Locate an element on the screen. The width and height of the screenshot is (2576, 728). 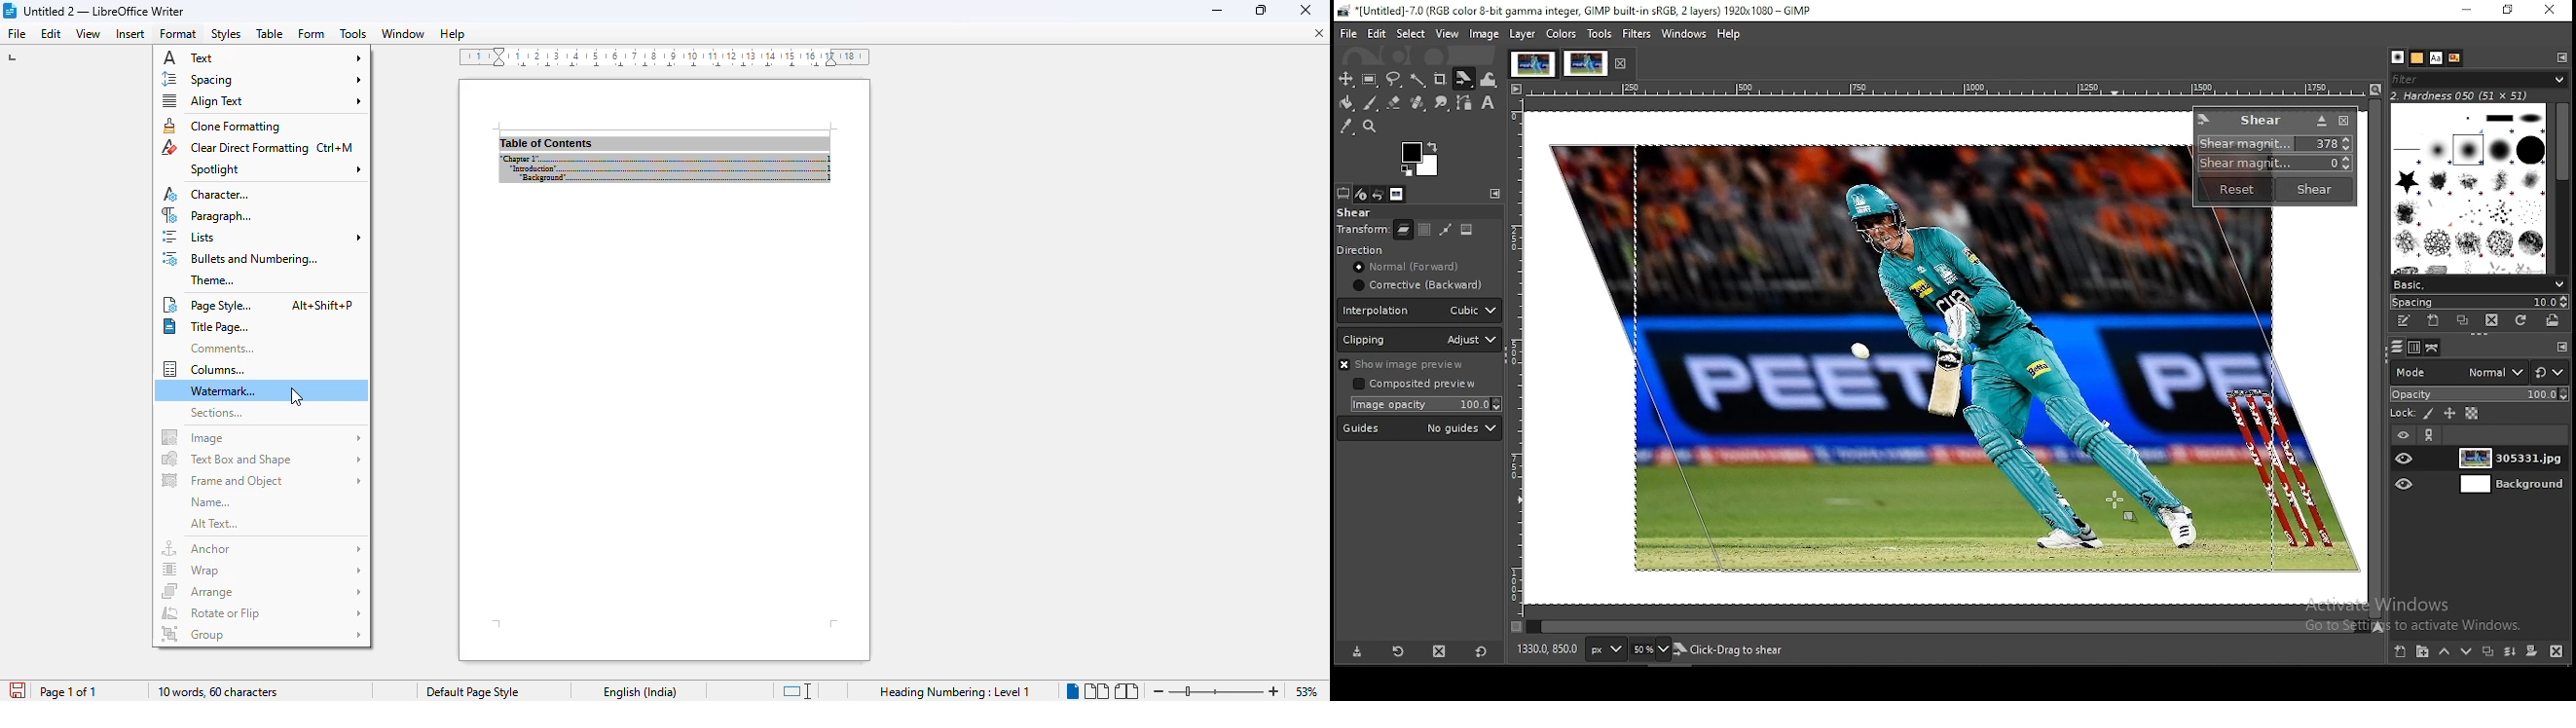
layers is located at coordinates (2433, 348).